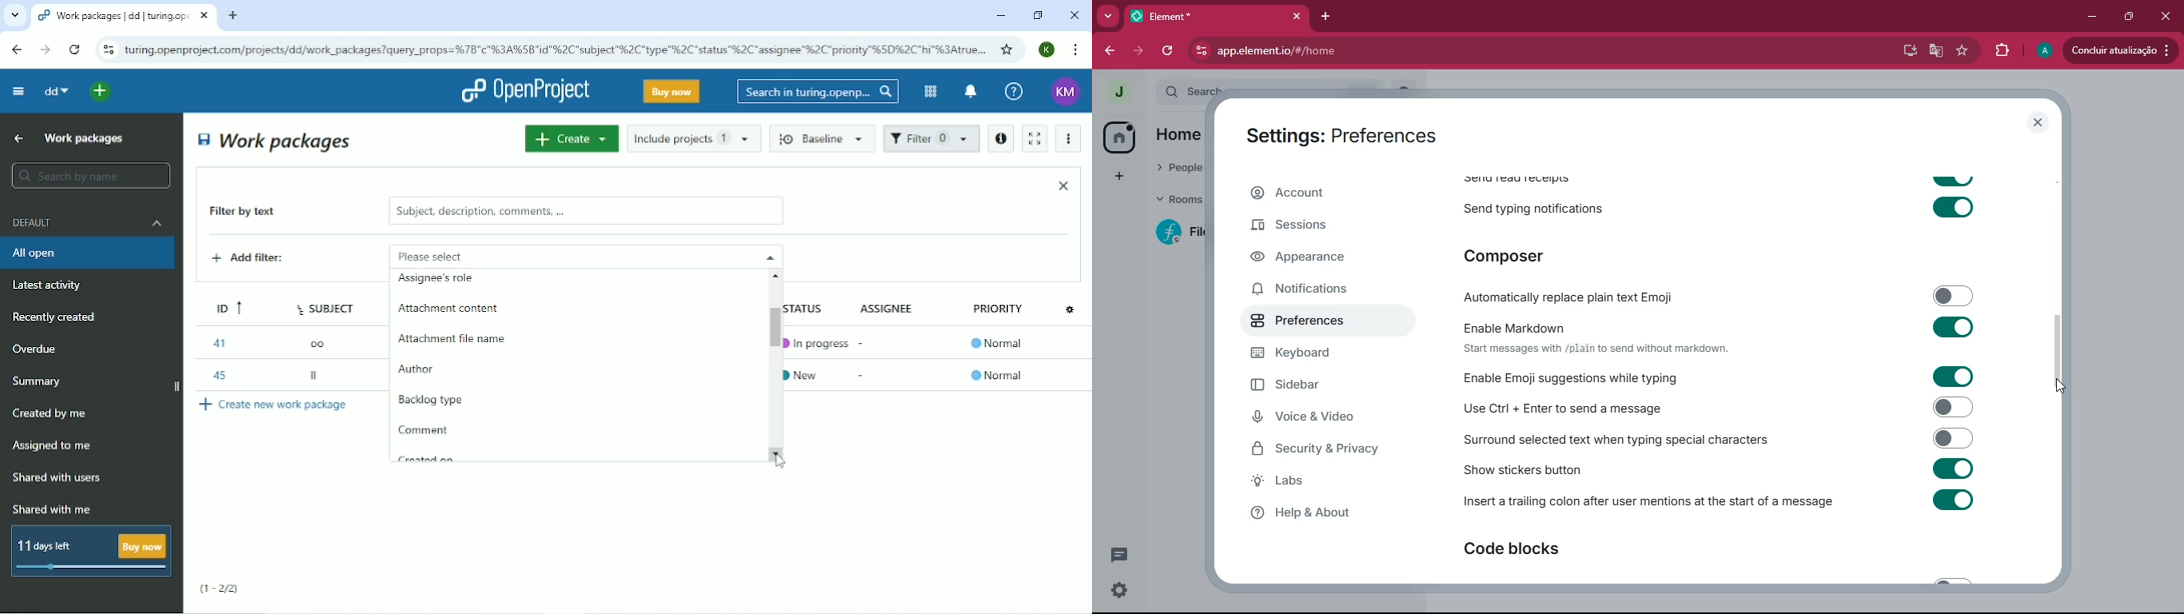 This screenshot has width=2184, height=616. I want to click on Close, so click(1063, 185).